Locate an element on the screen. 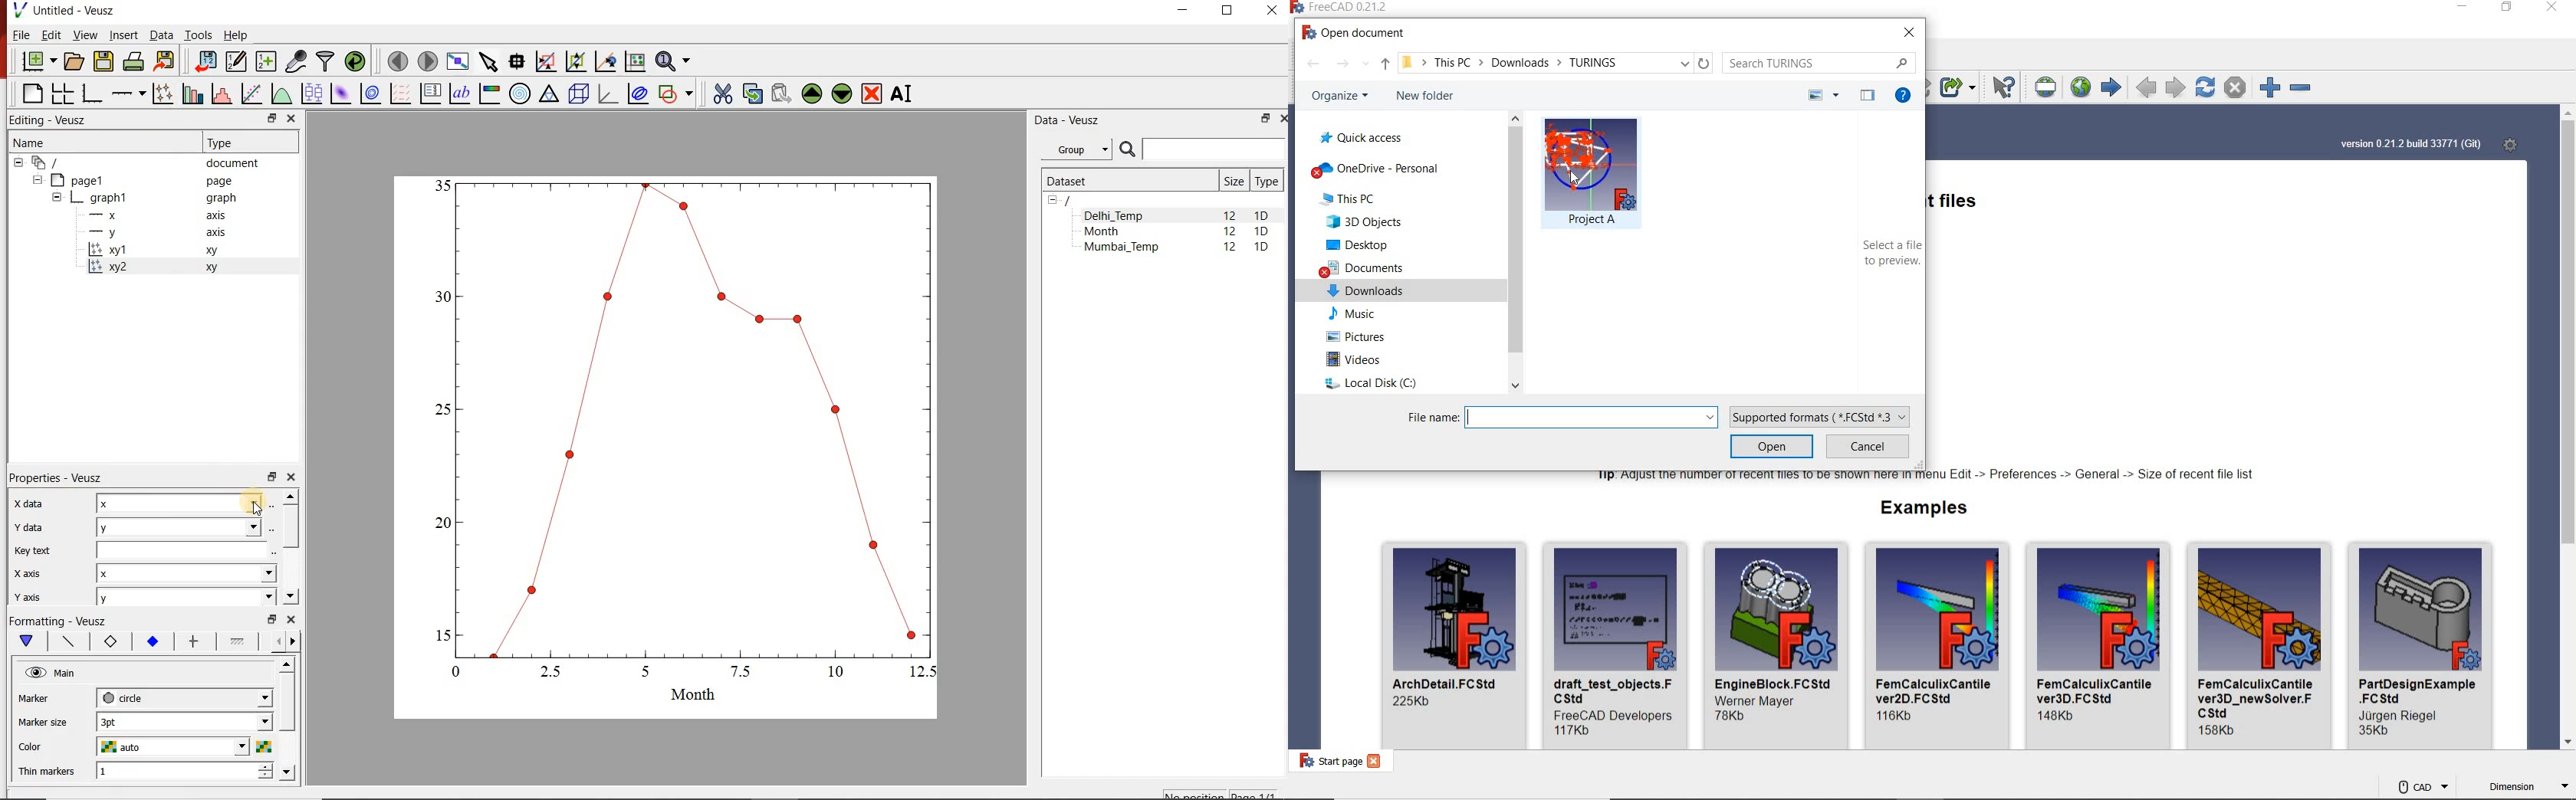 The image size is (2576, 812). NEXT PAGE is located at coordinates (2176, 87).